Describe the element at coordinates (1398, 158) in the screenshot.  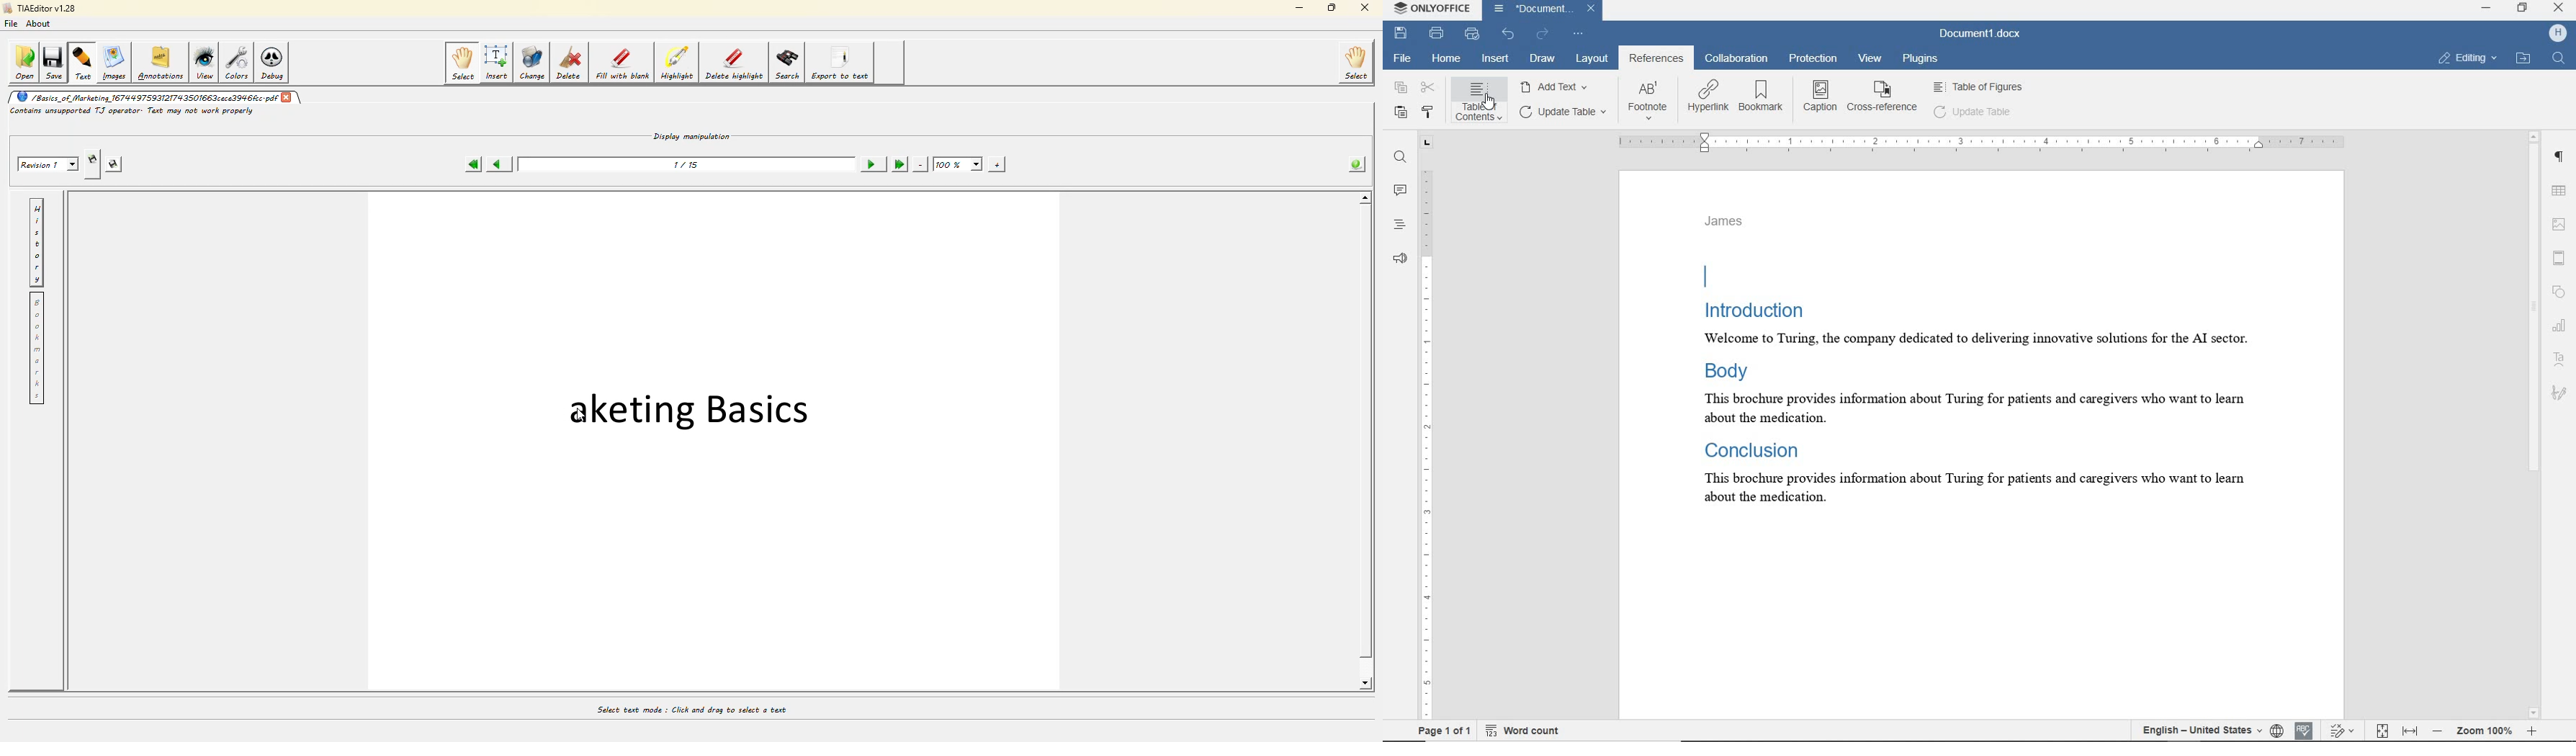
I see `find` at that location.